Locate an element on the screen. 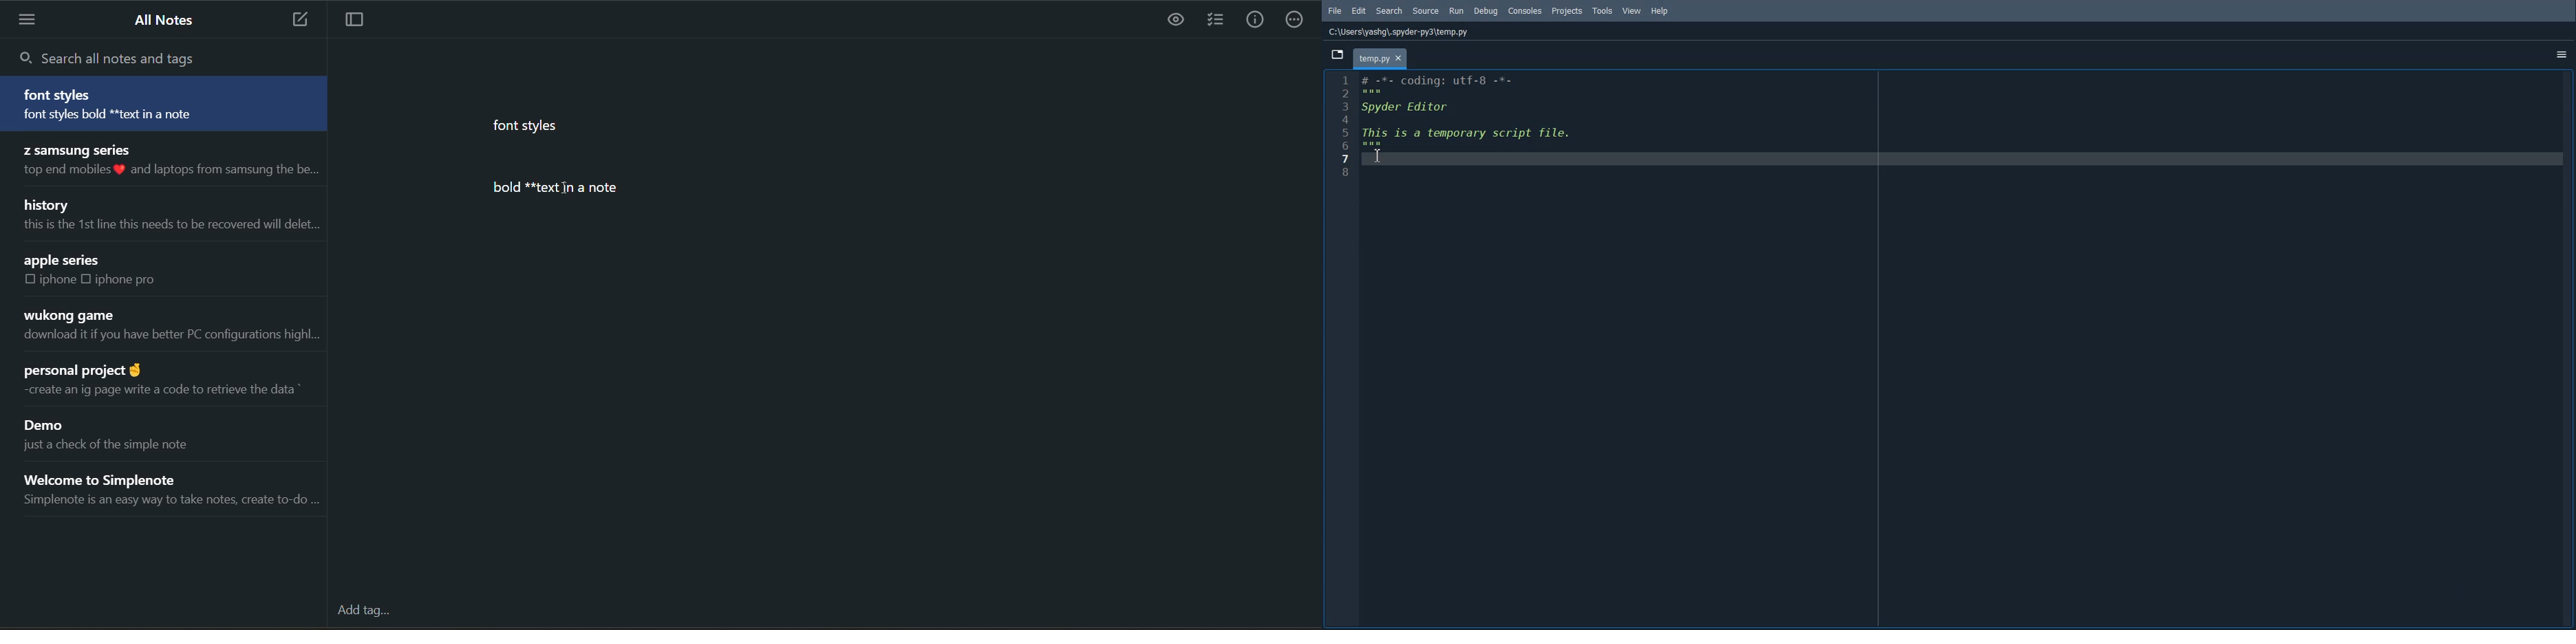  Search is located at coordinates (1390, 11).